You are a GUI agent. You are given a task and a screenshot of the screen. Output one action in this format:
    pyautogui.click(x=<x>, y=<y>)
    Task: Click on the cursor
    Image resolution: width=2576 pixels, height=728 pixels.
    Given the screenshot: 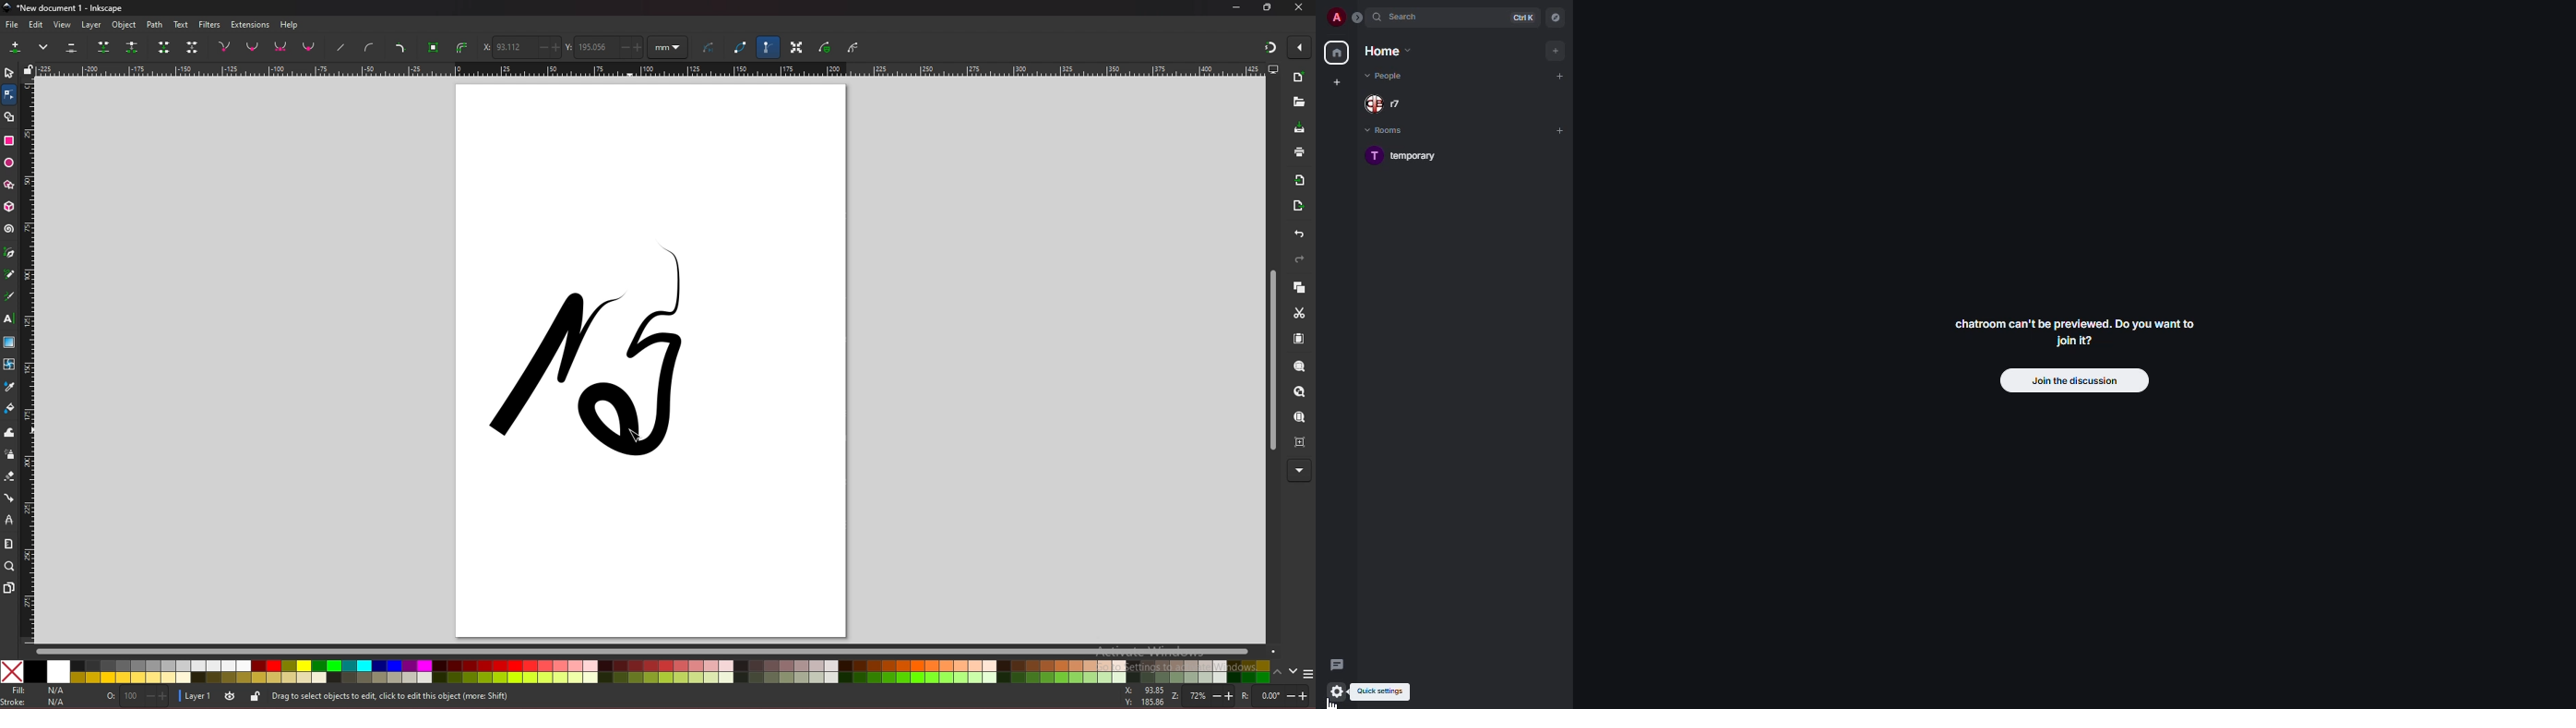 What is the action you would take?
    pyautogui.click(x=633, y=435)
    